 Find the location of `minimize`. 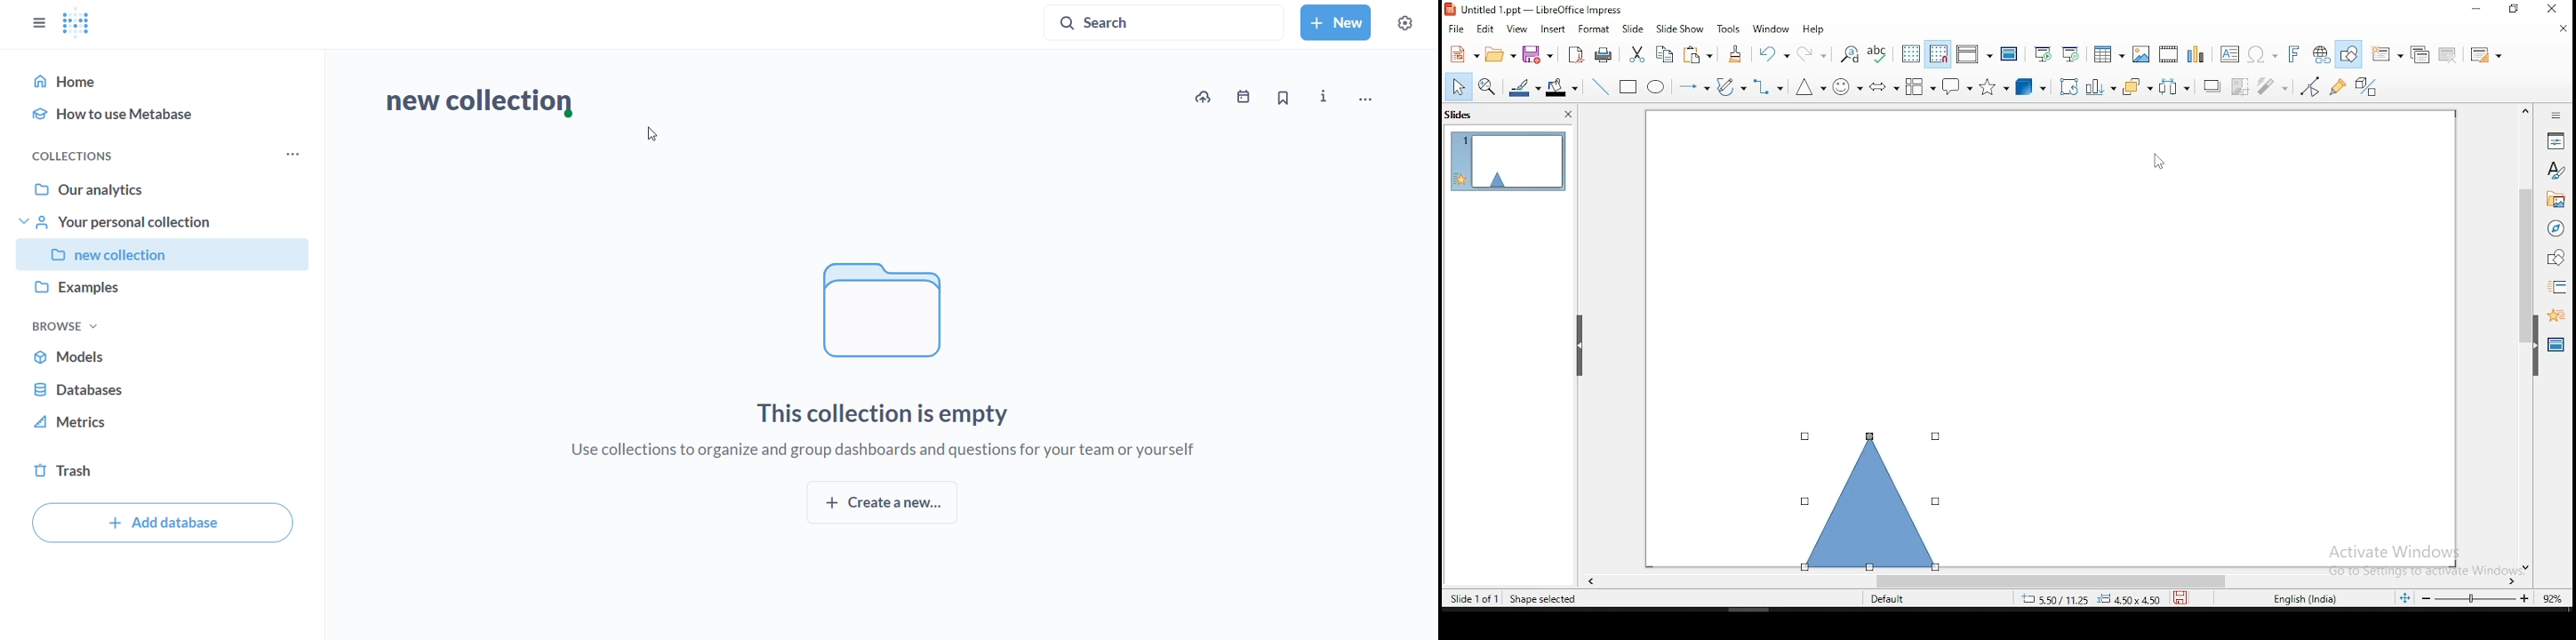

minimize is located at coordinates (2473, 11).